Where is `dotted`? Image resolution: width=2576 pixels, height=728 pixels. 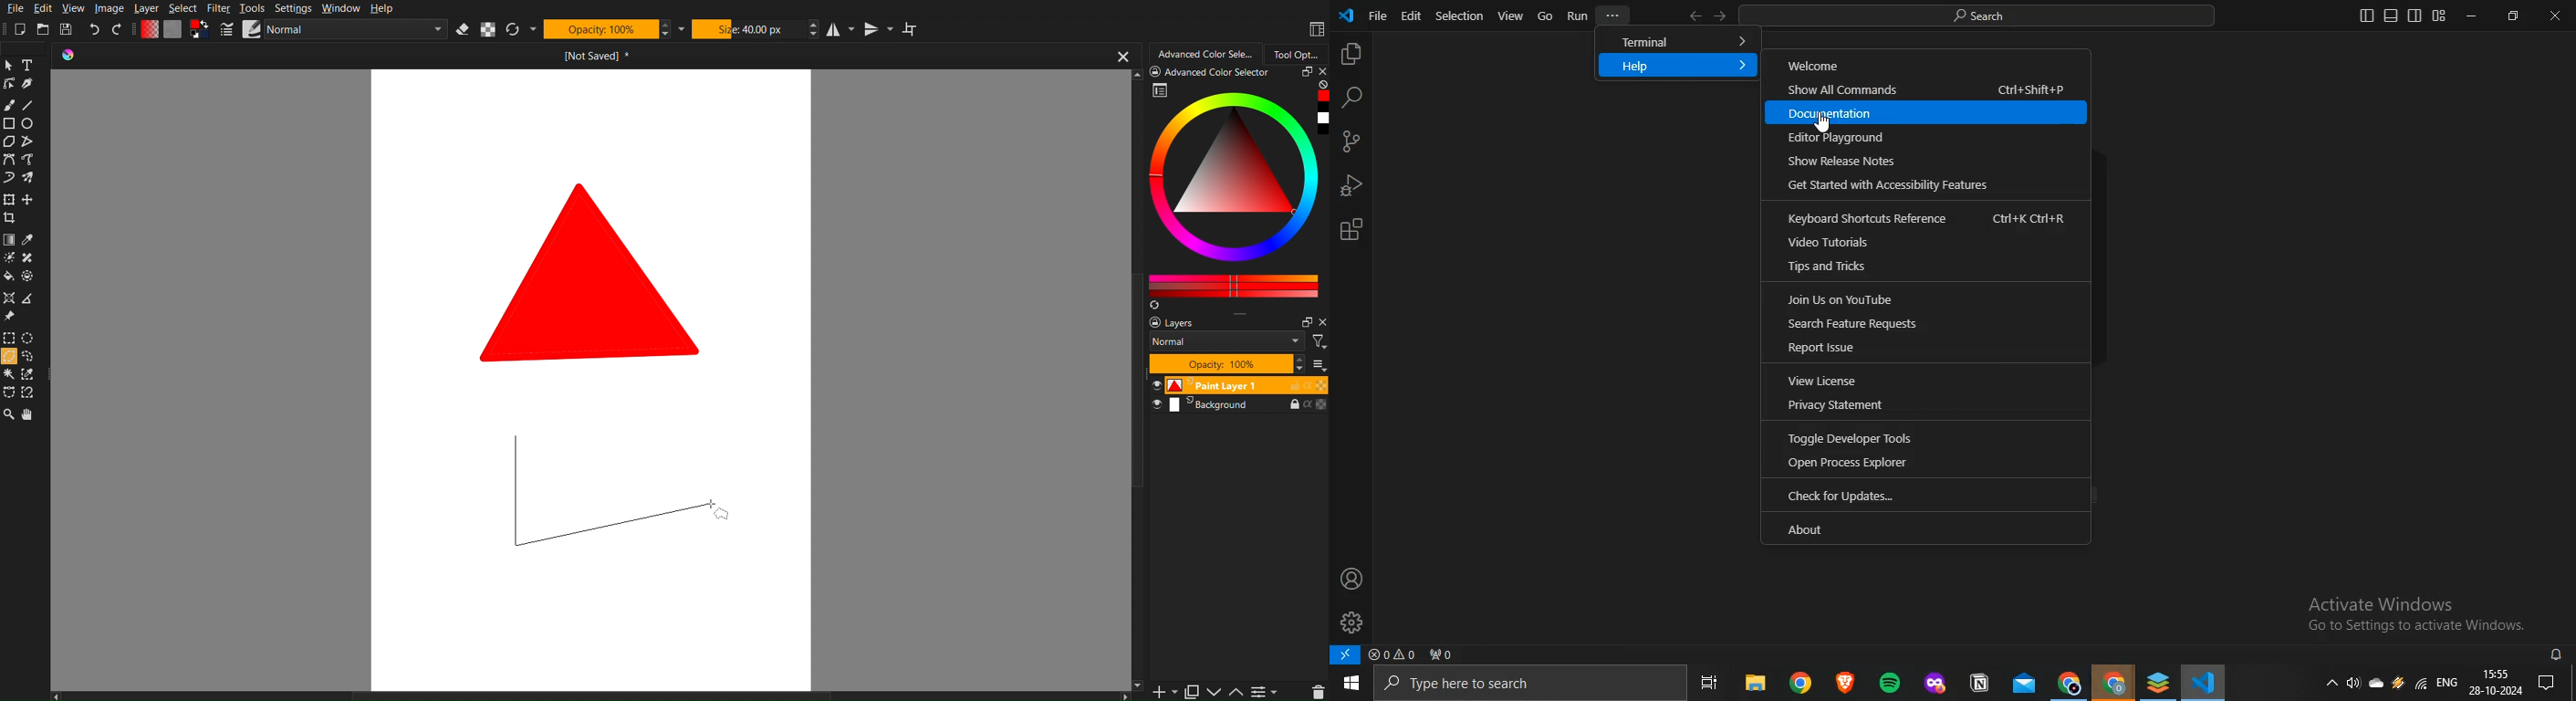
dotted is located at coordinates (30, 277).